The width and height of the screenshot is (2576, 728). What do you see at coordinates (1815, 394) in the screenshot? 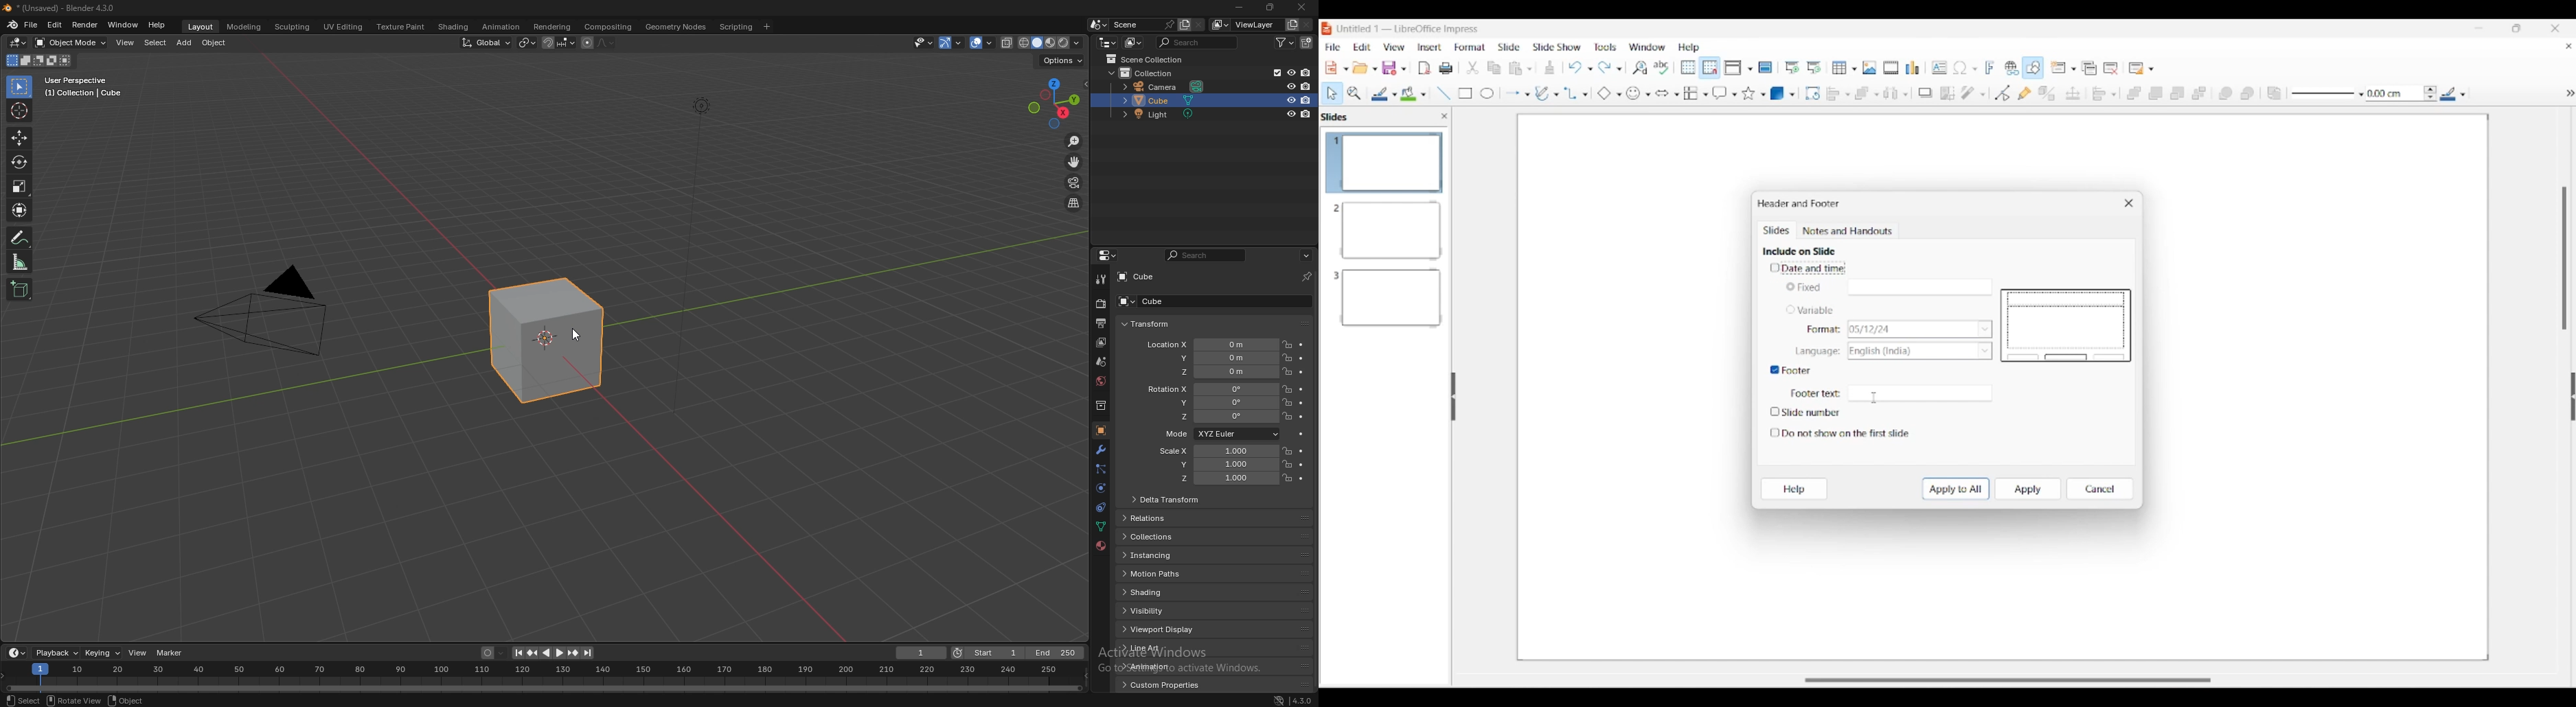
I see `Indicates Footer text box` at bounding box center [1815, 394].